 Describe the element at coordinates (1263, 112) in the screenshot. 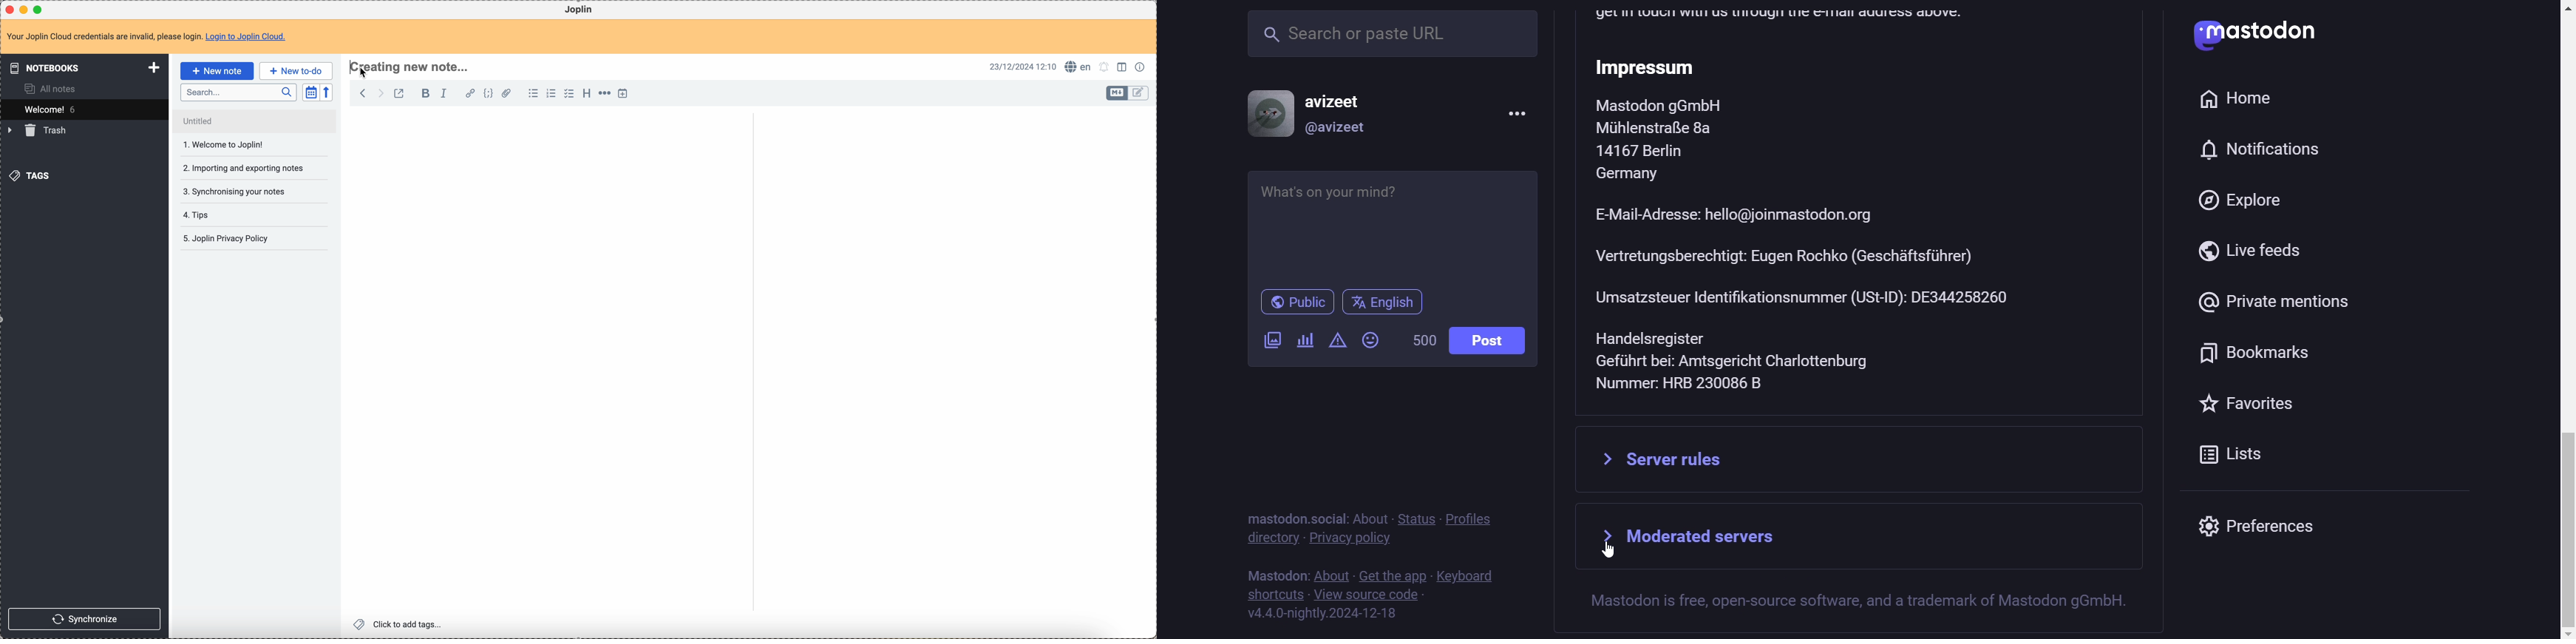

I see `display picture` at that location.